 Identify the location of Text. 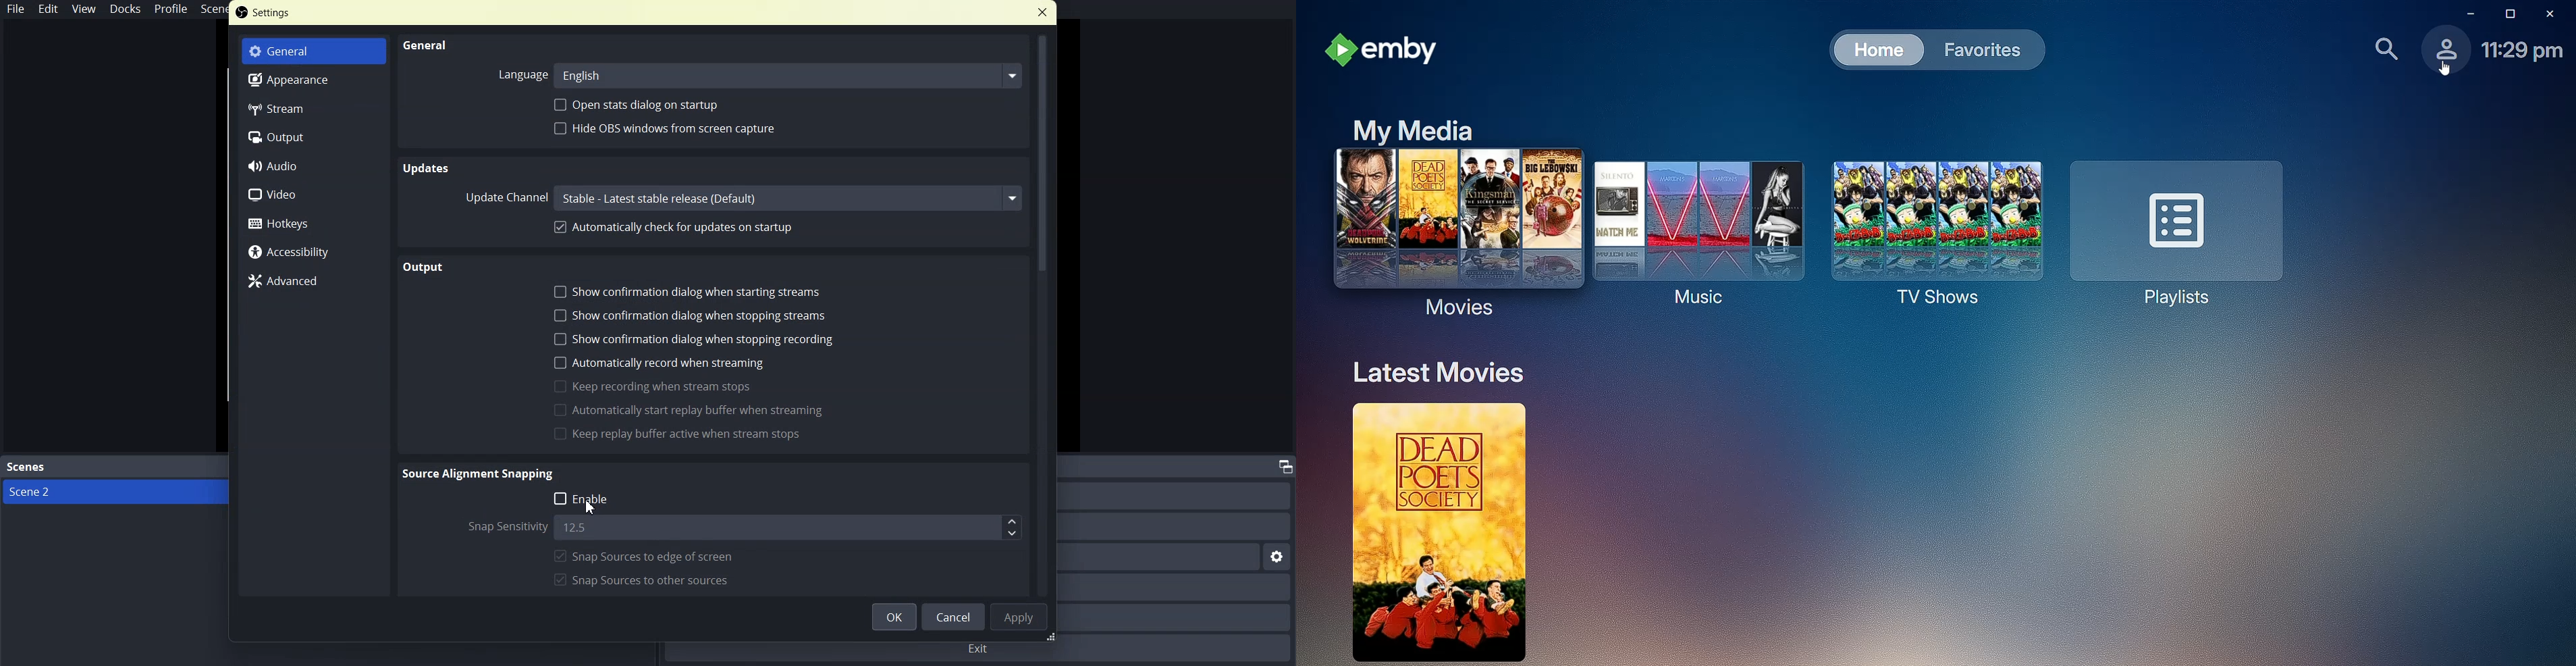
(264, 12).